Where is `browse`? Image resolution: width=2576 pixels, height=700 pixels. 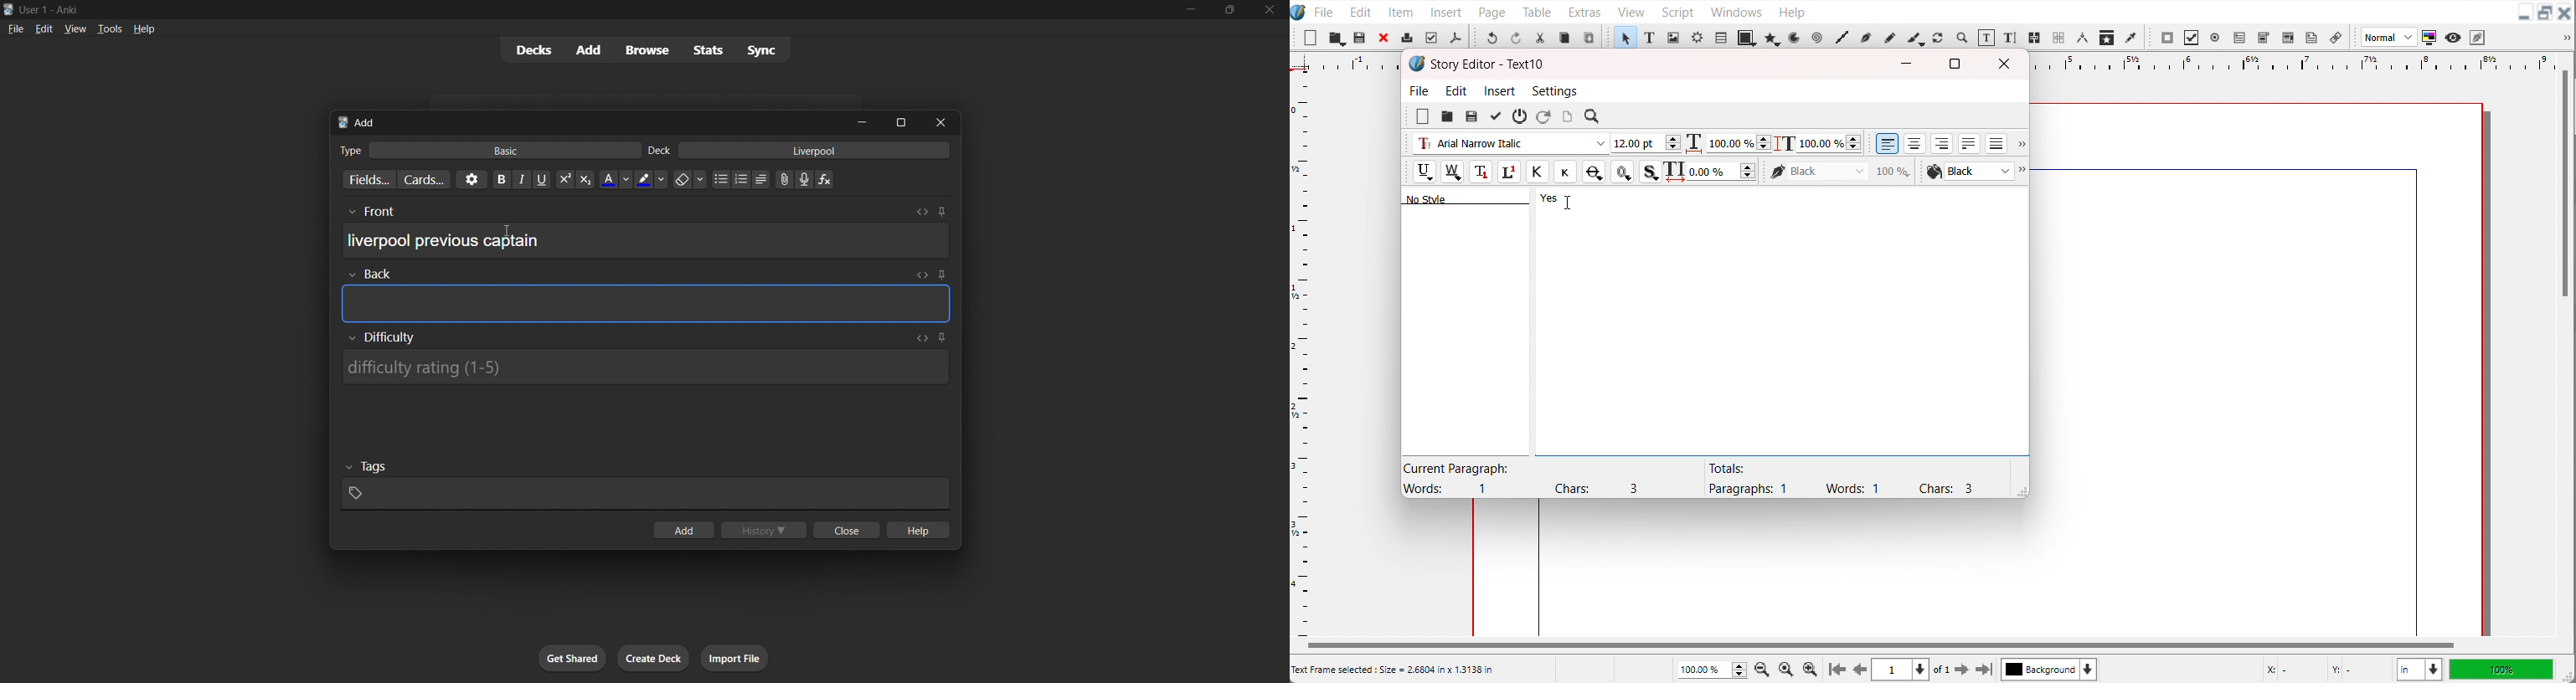
browse is located at coordinates (644, 49).